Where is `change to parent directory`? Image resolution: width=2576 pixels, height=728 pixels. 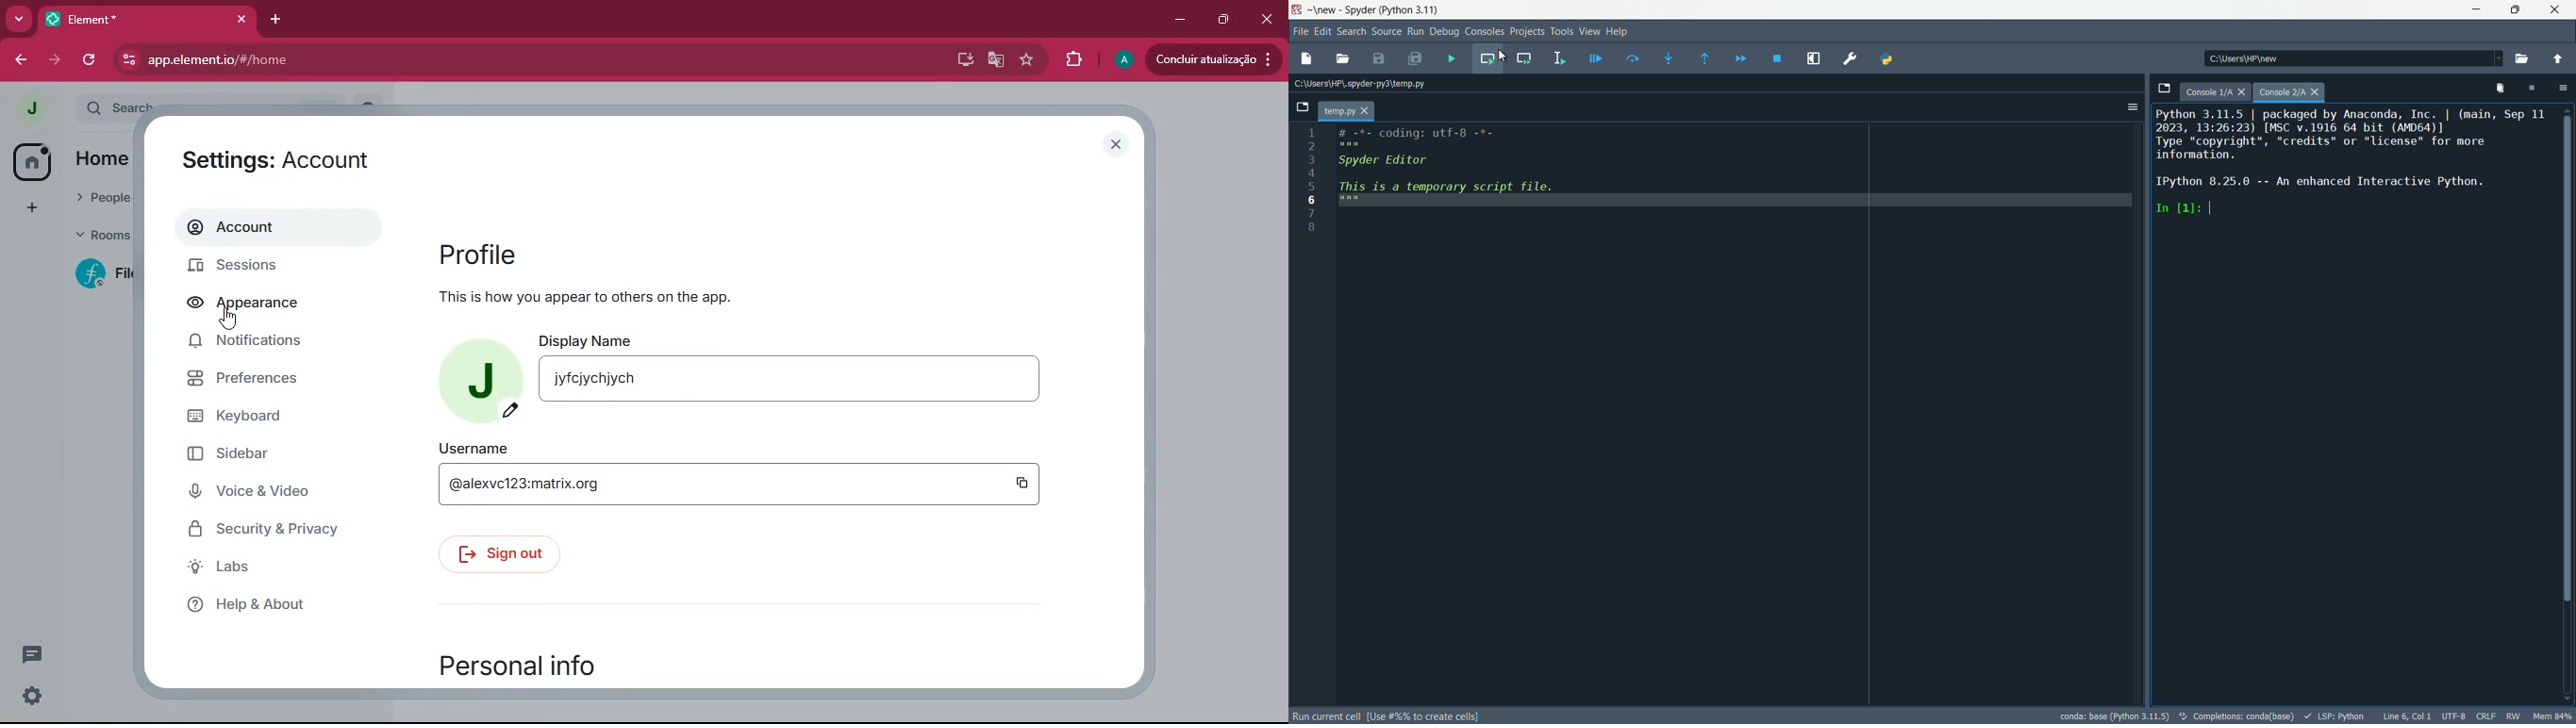 change to parent directory is located at coordinates (2560, 61).